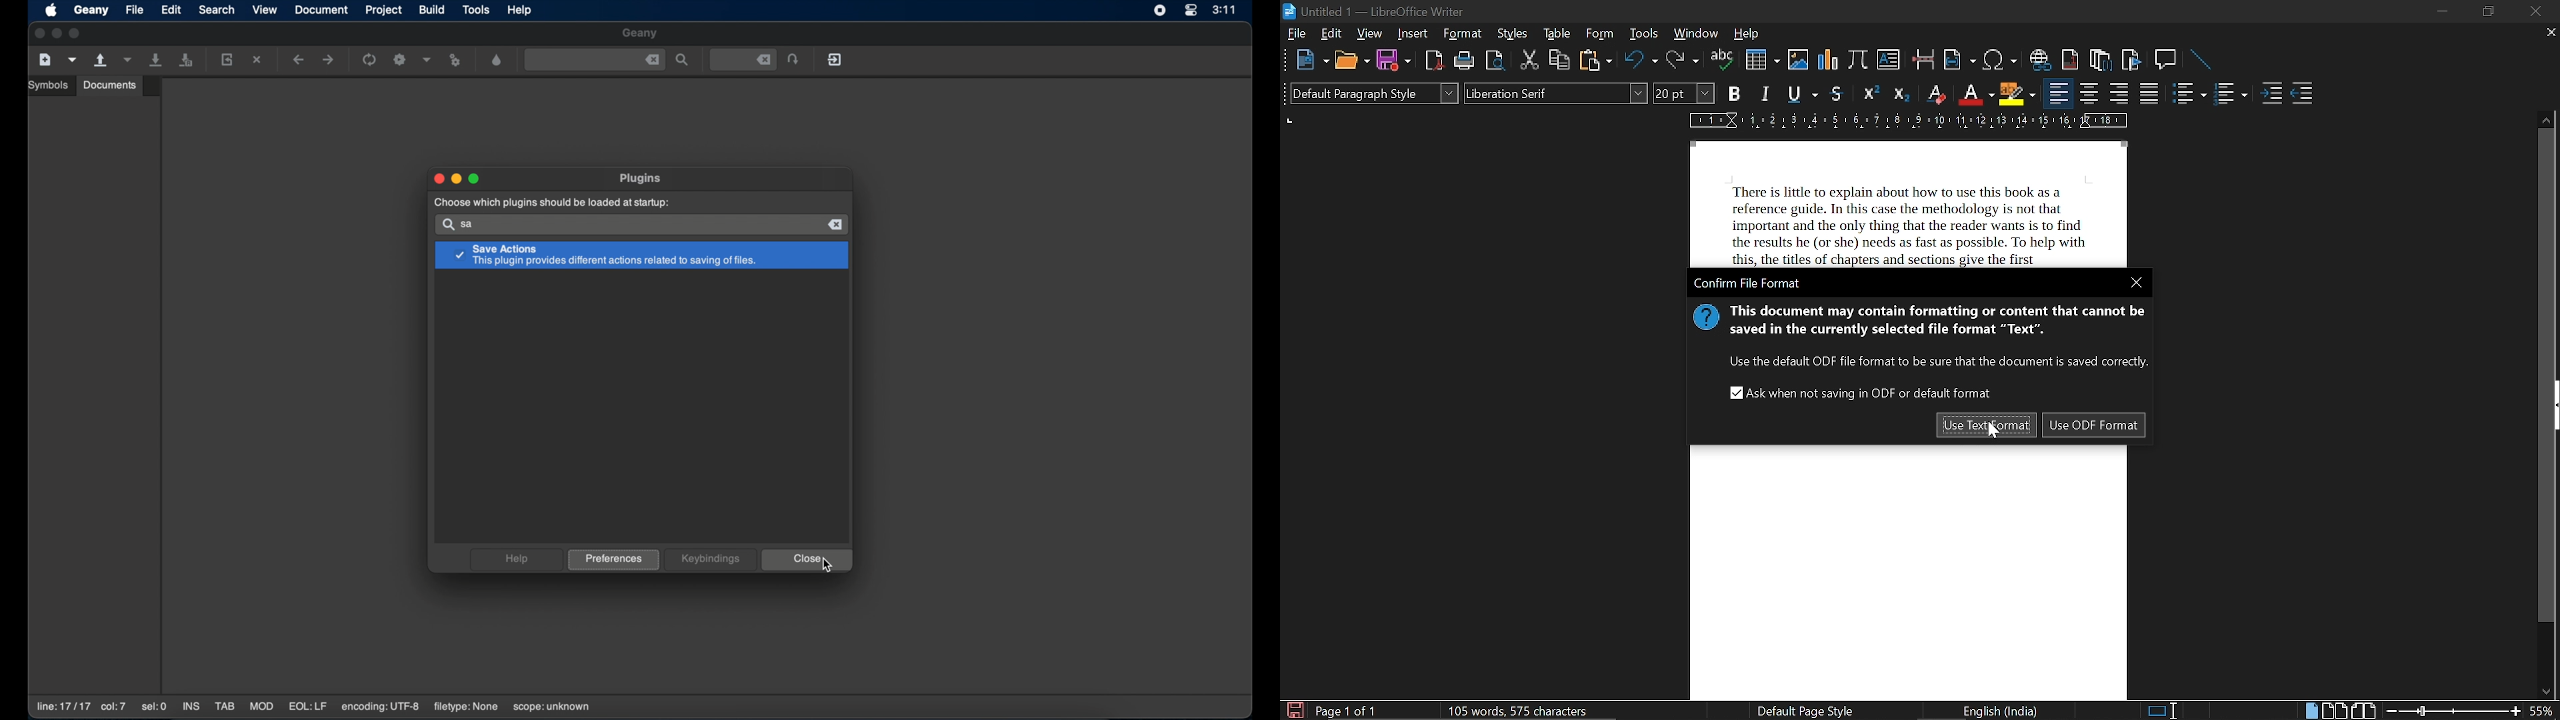 The width and height of the screenshot is (2576, 728). Describe the element at coordinates (2547, 376) in the screenshot. I see `vertically scrollbar` at that location.